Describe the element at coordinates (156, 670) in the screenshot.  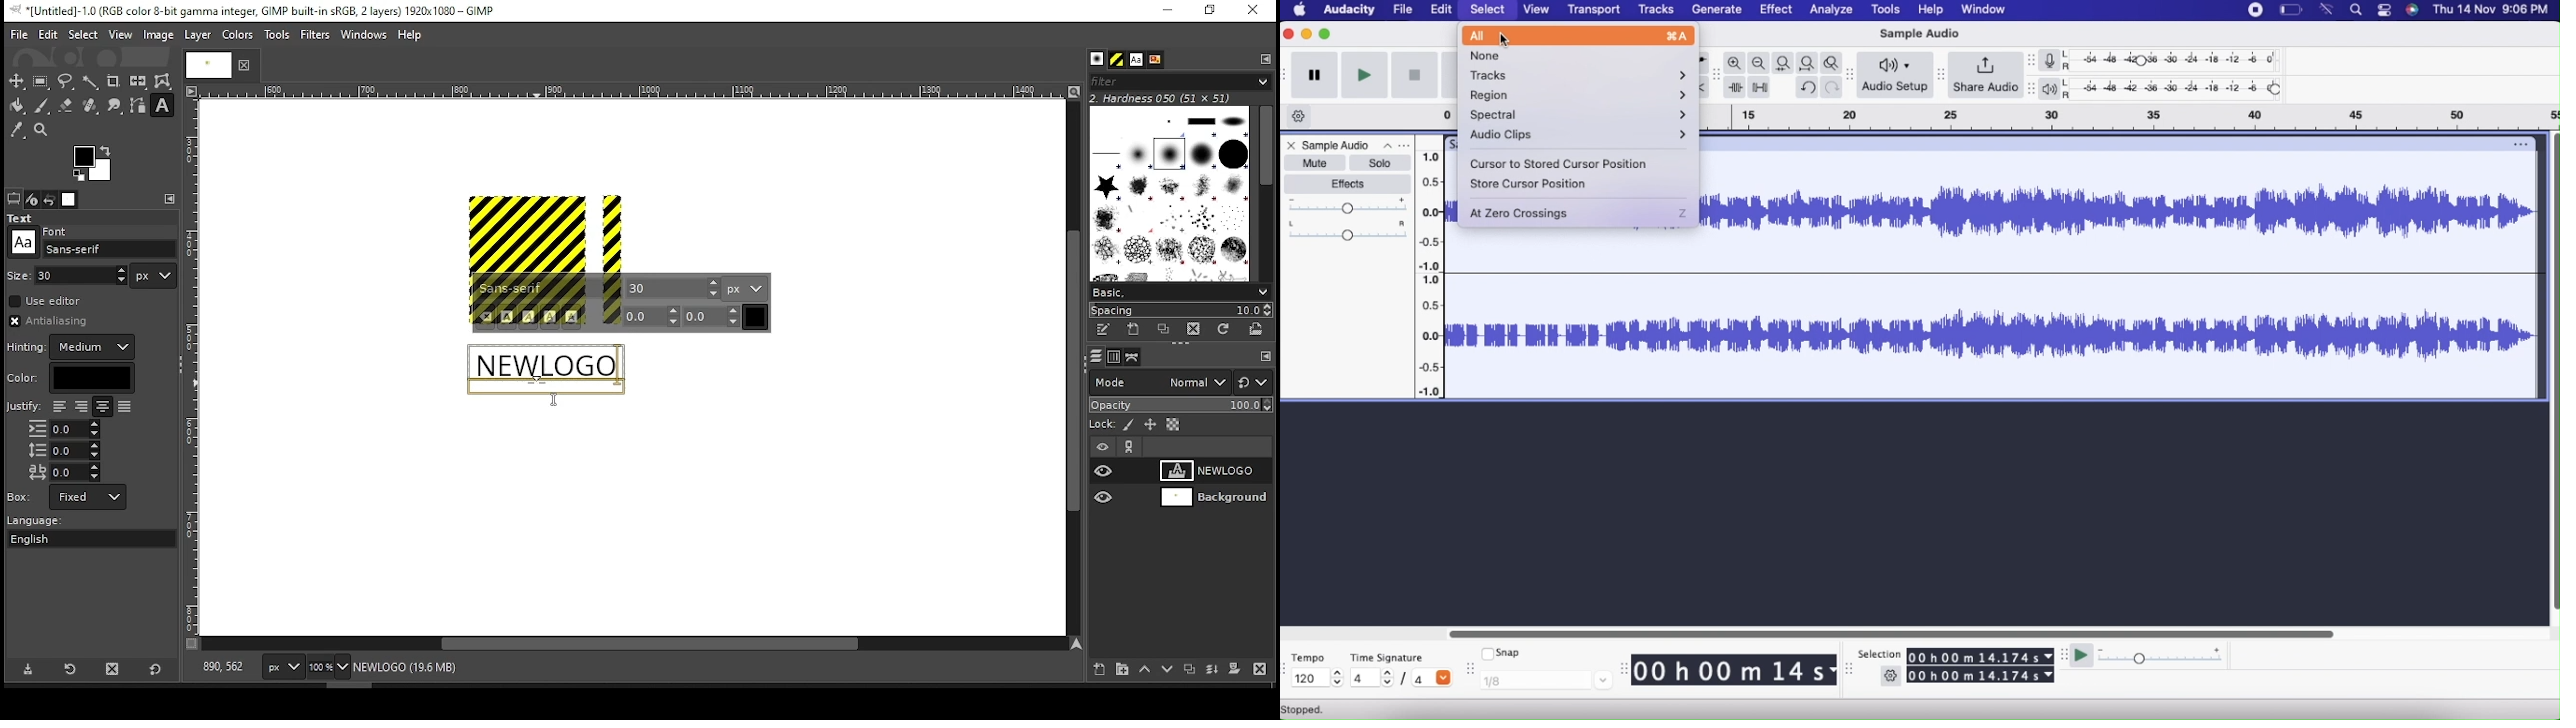
I see `reset to defaults` at that location.